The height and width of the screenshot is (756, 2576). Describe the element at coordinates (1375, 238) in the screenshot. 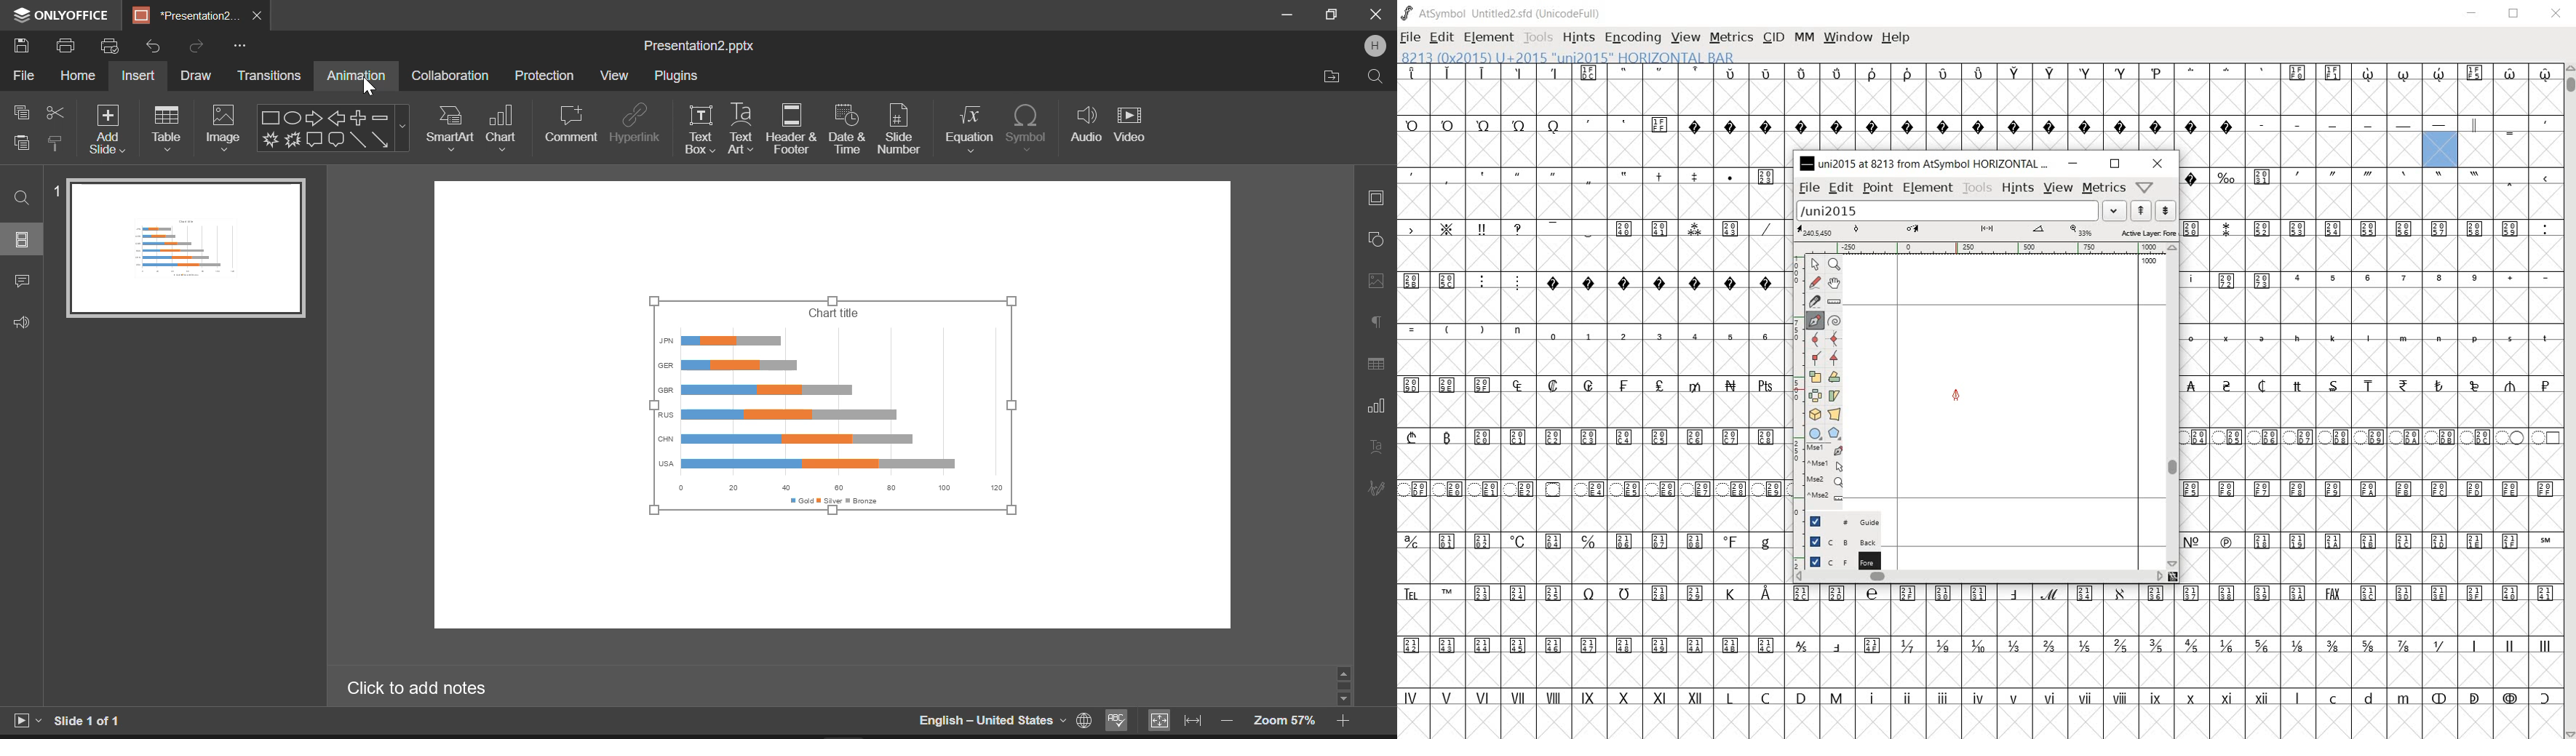

I see `Shape Settings` at that location.